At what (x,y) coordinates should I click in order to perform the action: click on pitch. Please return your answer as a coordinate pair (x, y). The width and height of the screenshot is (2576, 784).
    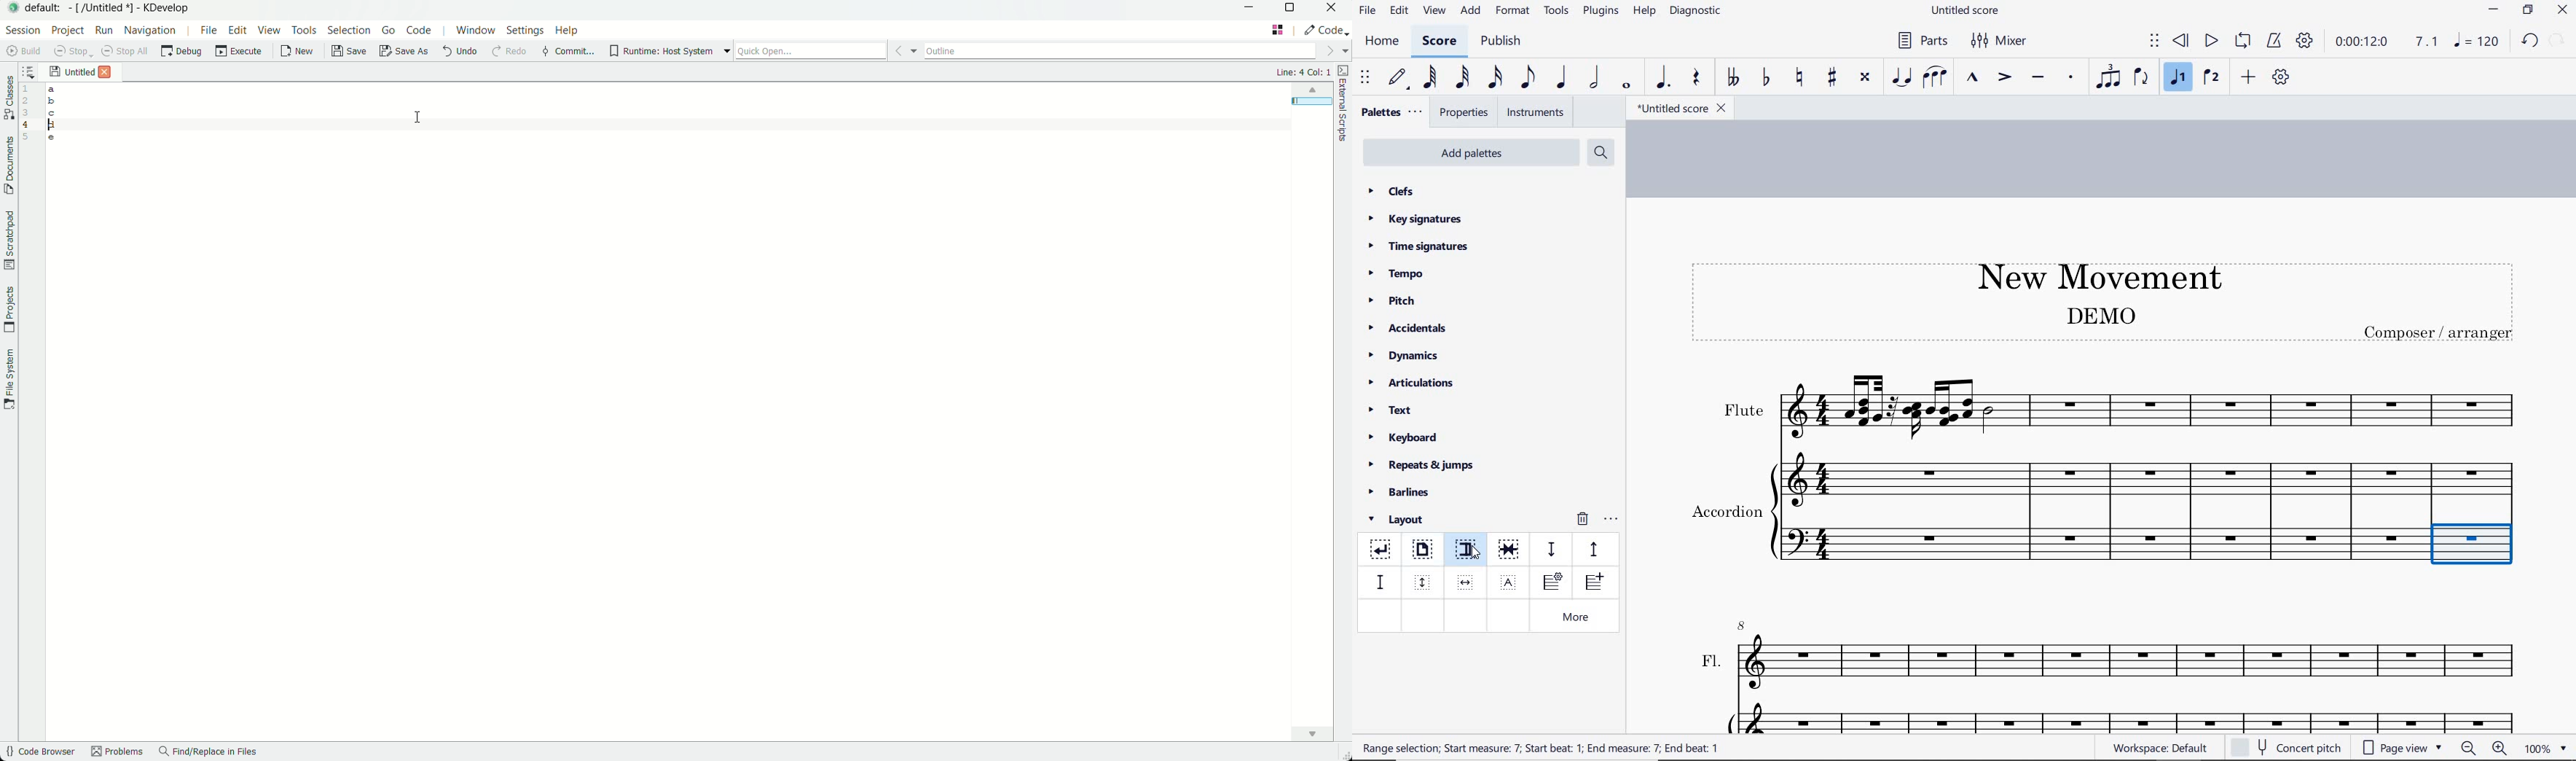
    Looking at the image, I should click on (1397, 301).